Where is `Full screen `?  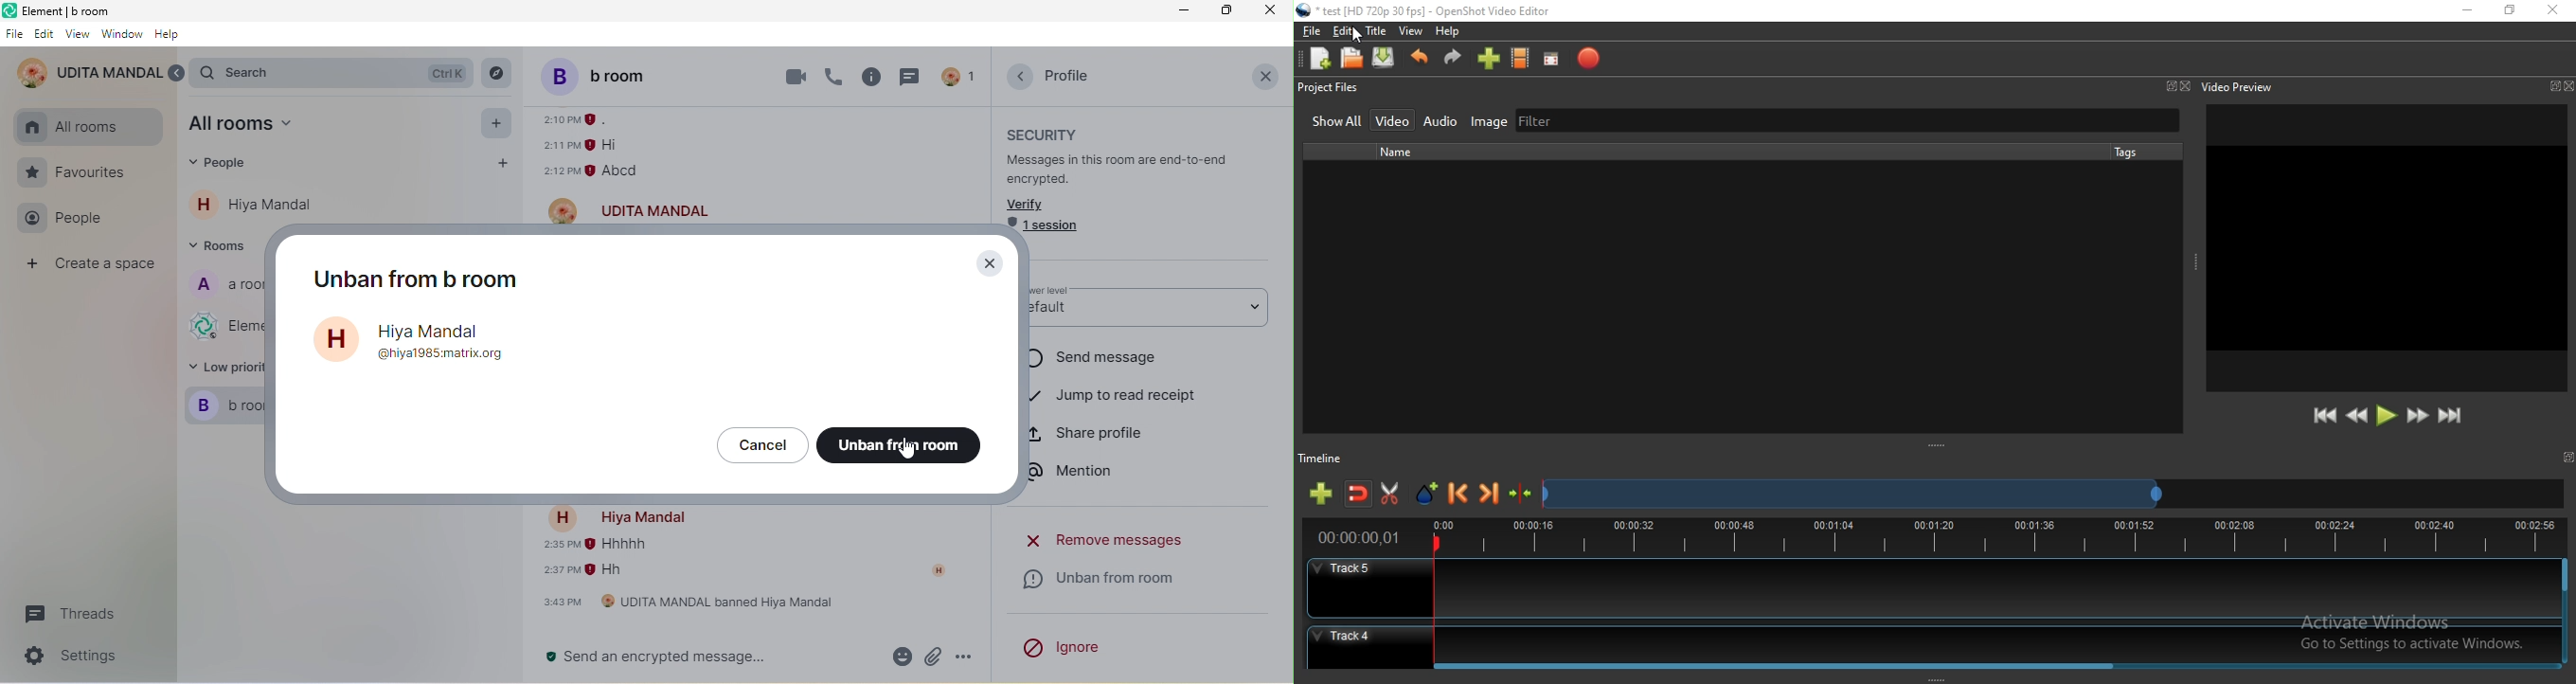
Full screen  is located at coordinates (1555, 59).